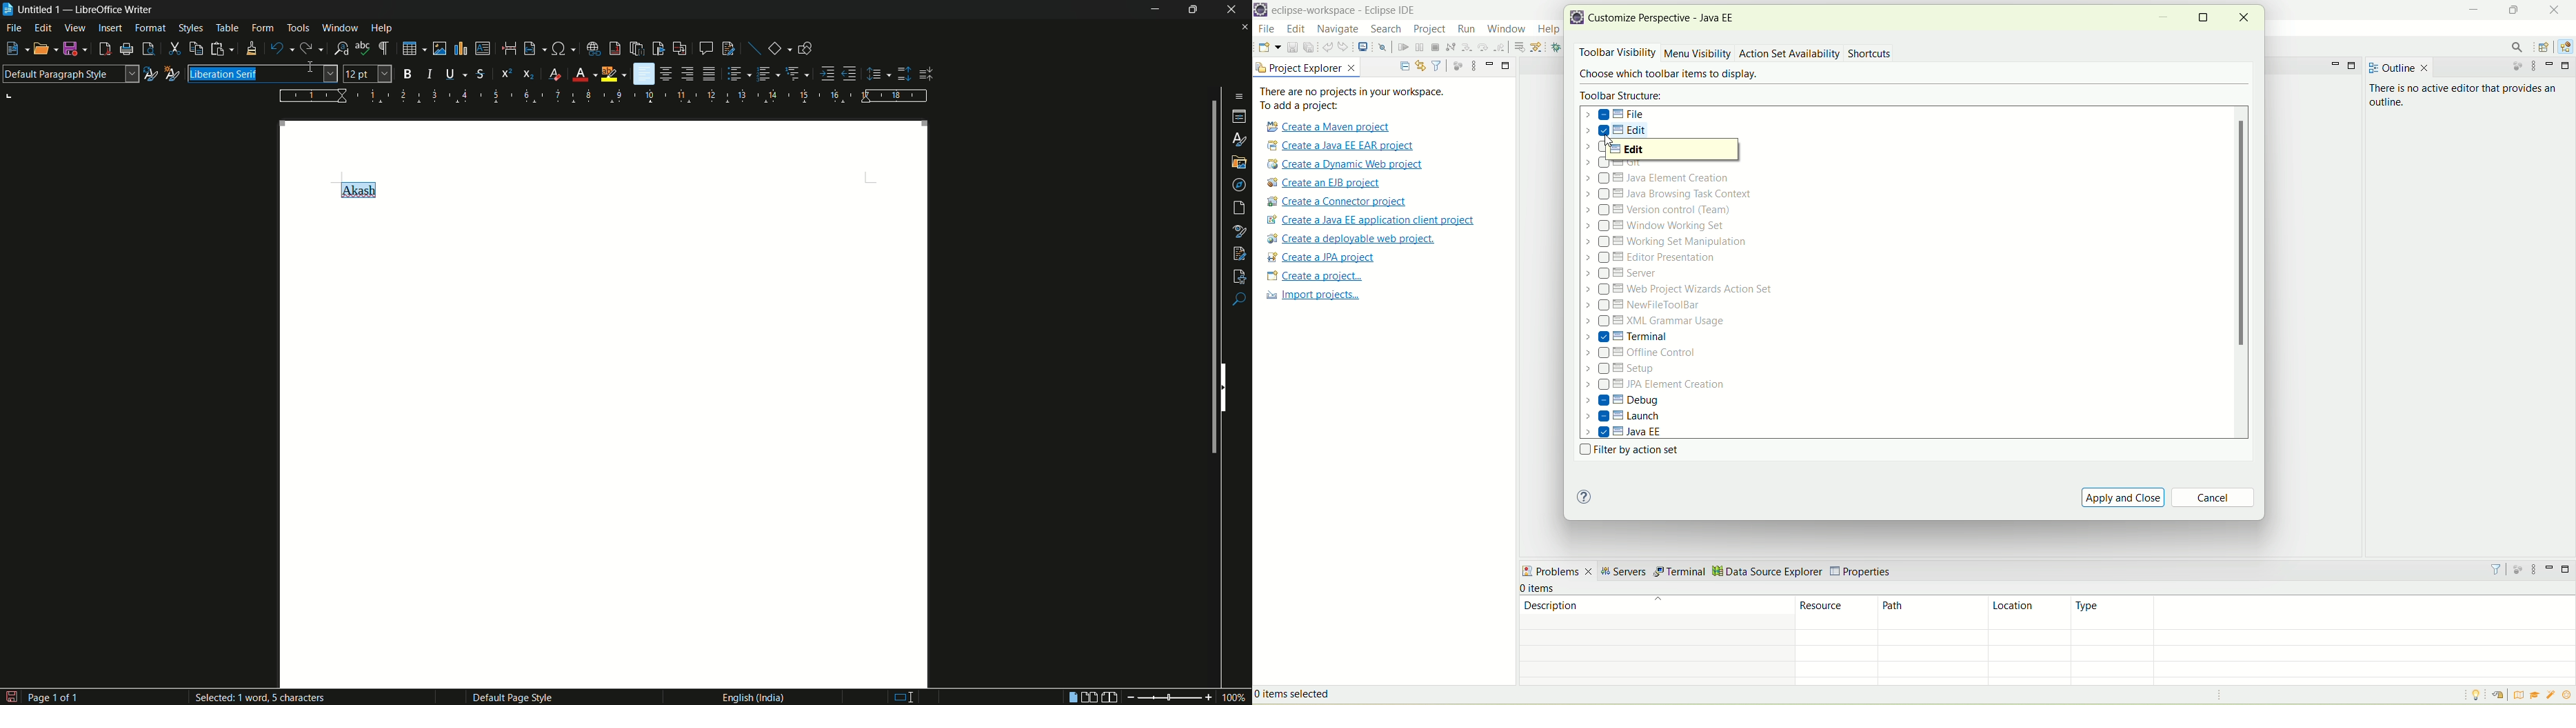 The width and height of the screenshot is (2576, 728). What do you see at coordinates (667, 74) in the screenshot?
I see `align center` at bounding box center [667, 74].